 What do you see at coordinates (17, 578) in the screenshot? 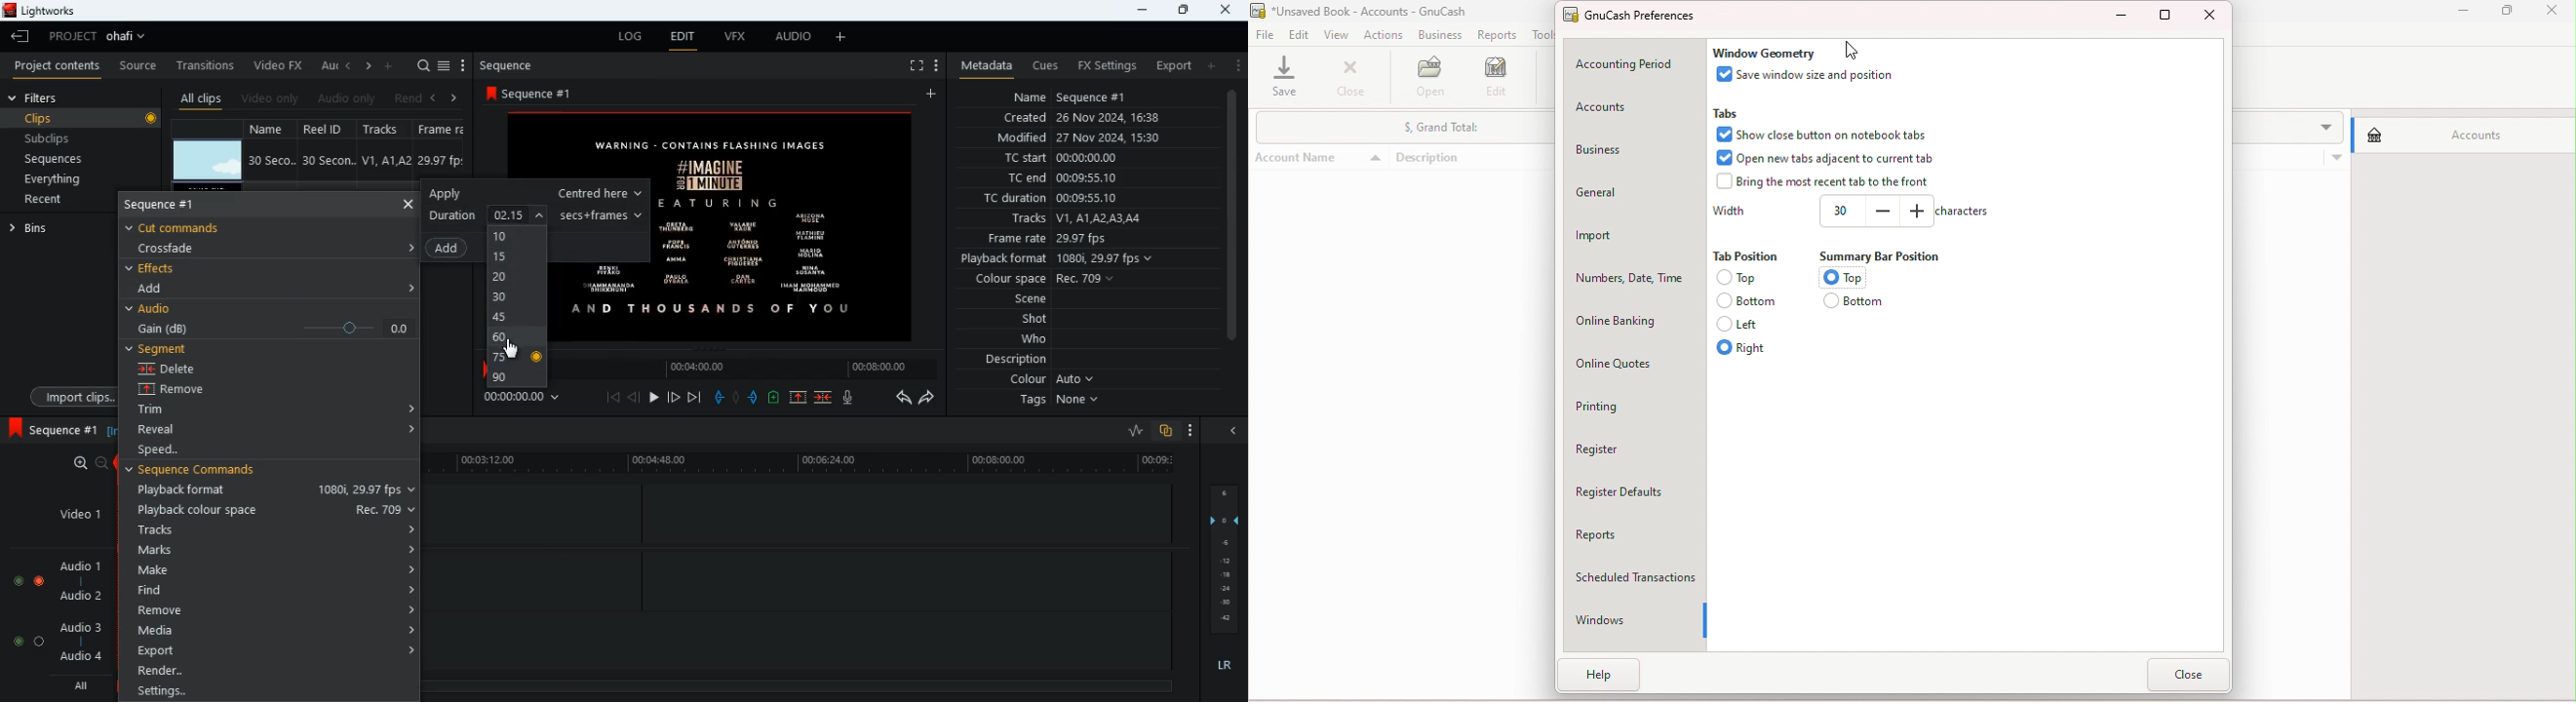
I see `toggle` at bounding box center [17, 578].